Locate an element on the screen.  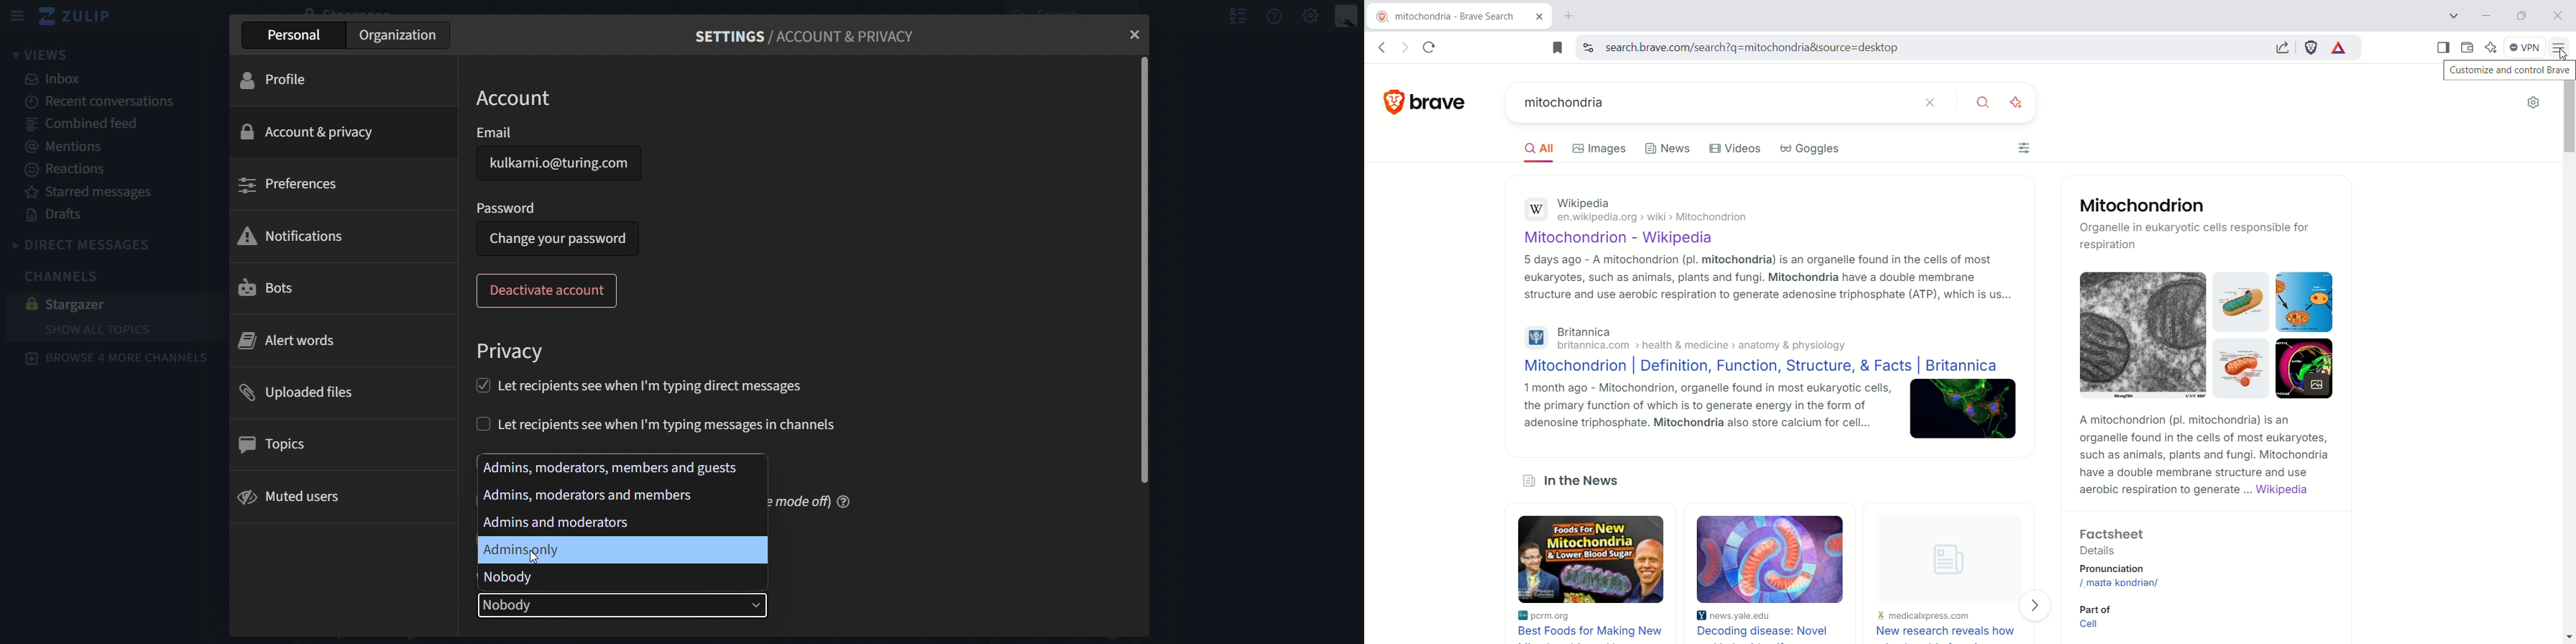
mitochondria - brave search is located at coordinates (1458, 16).